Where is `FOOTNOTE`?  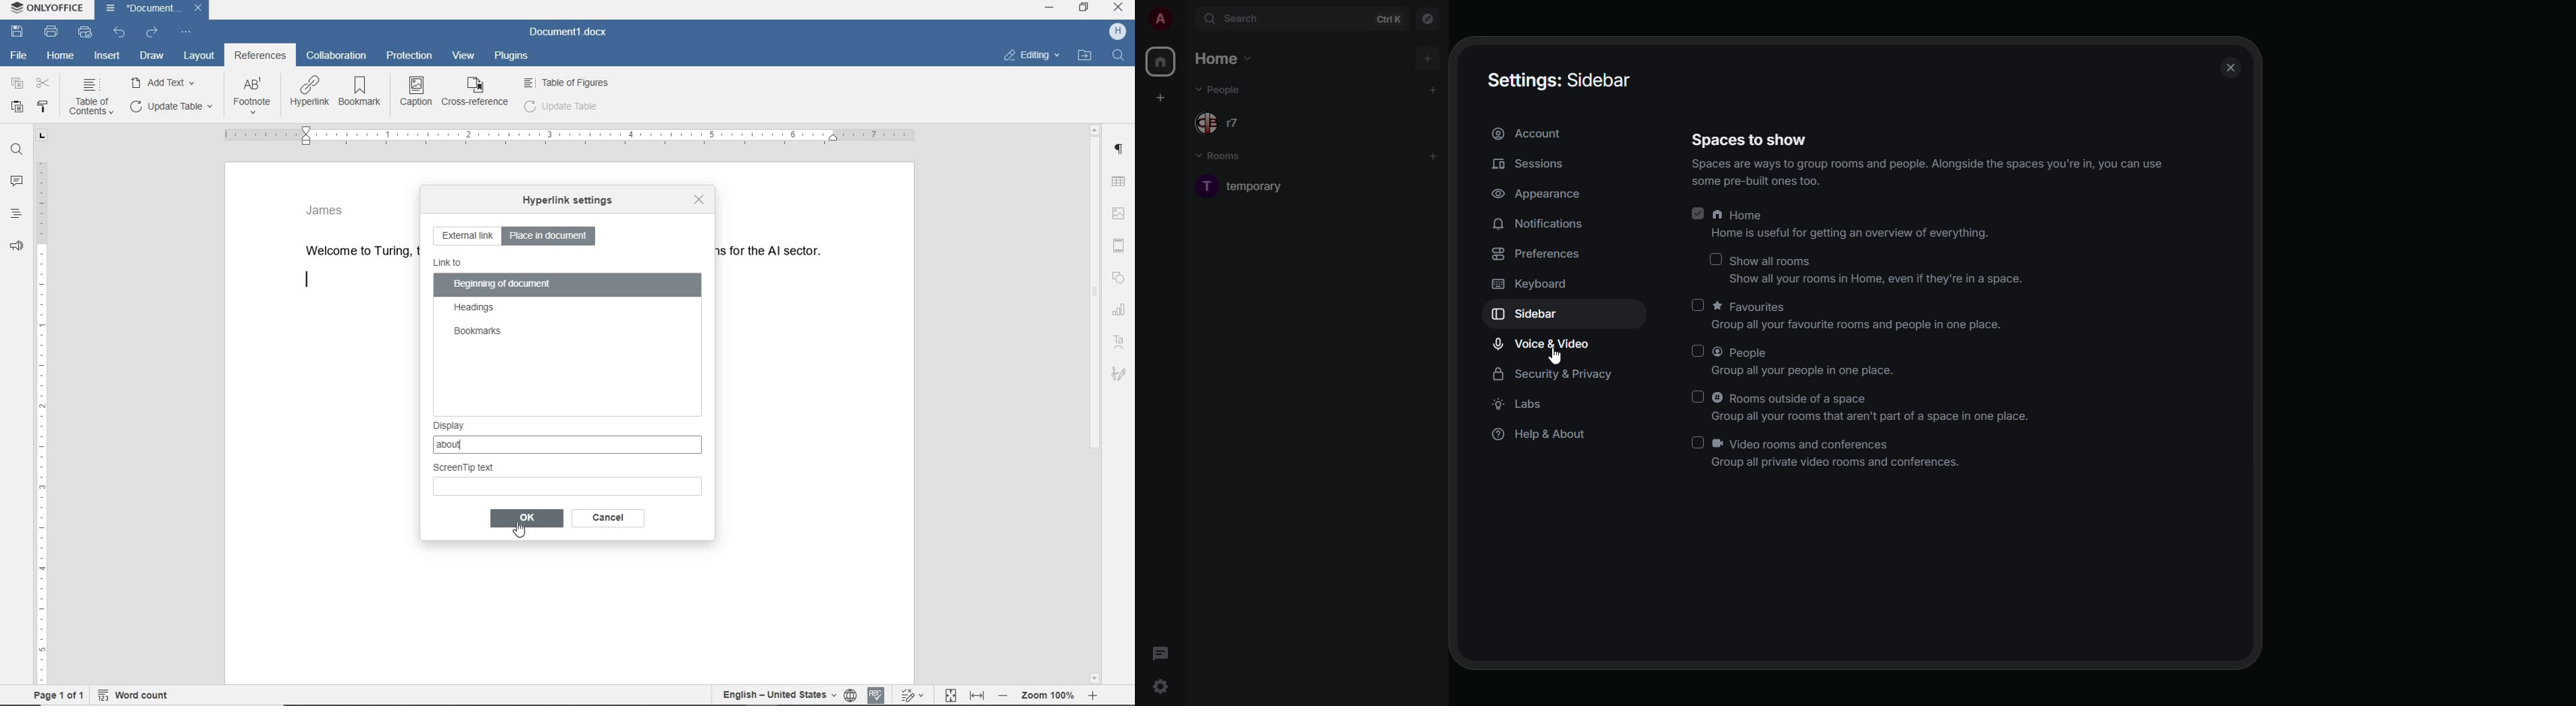
FOOTNOTE is located at coordinates (252, 99).